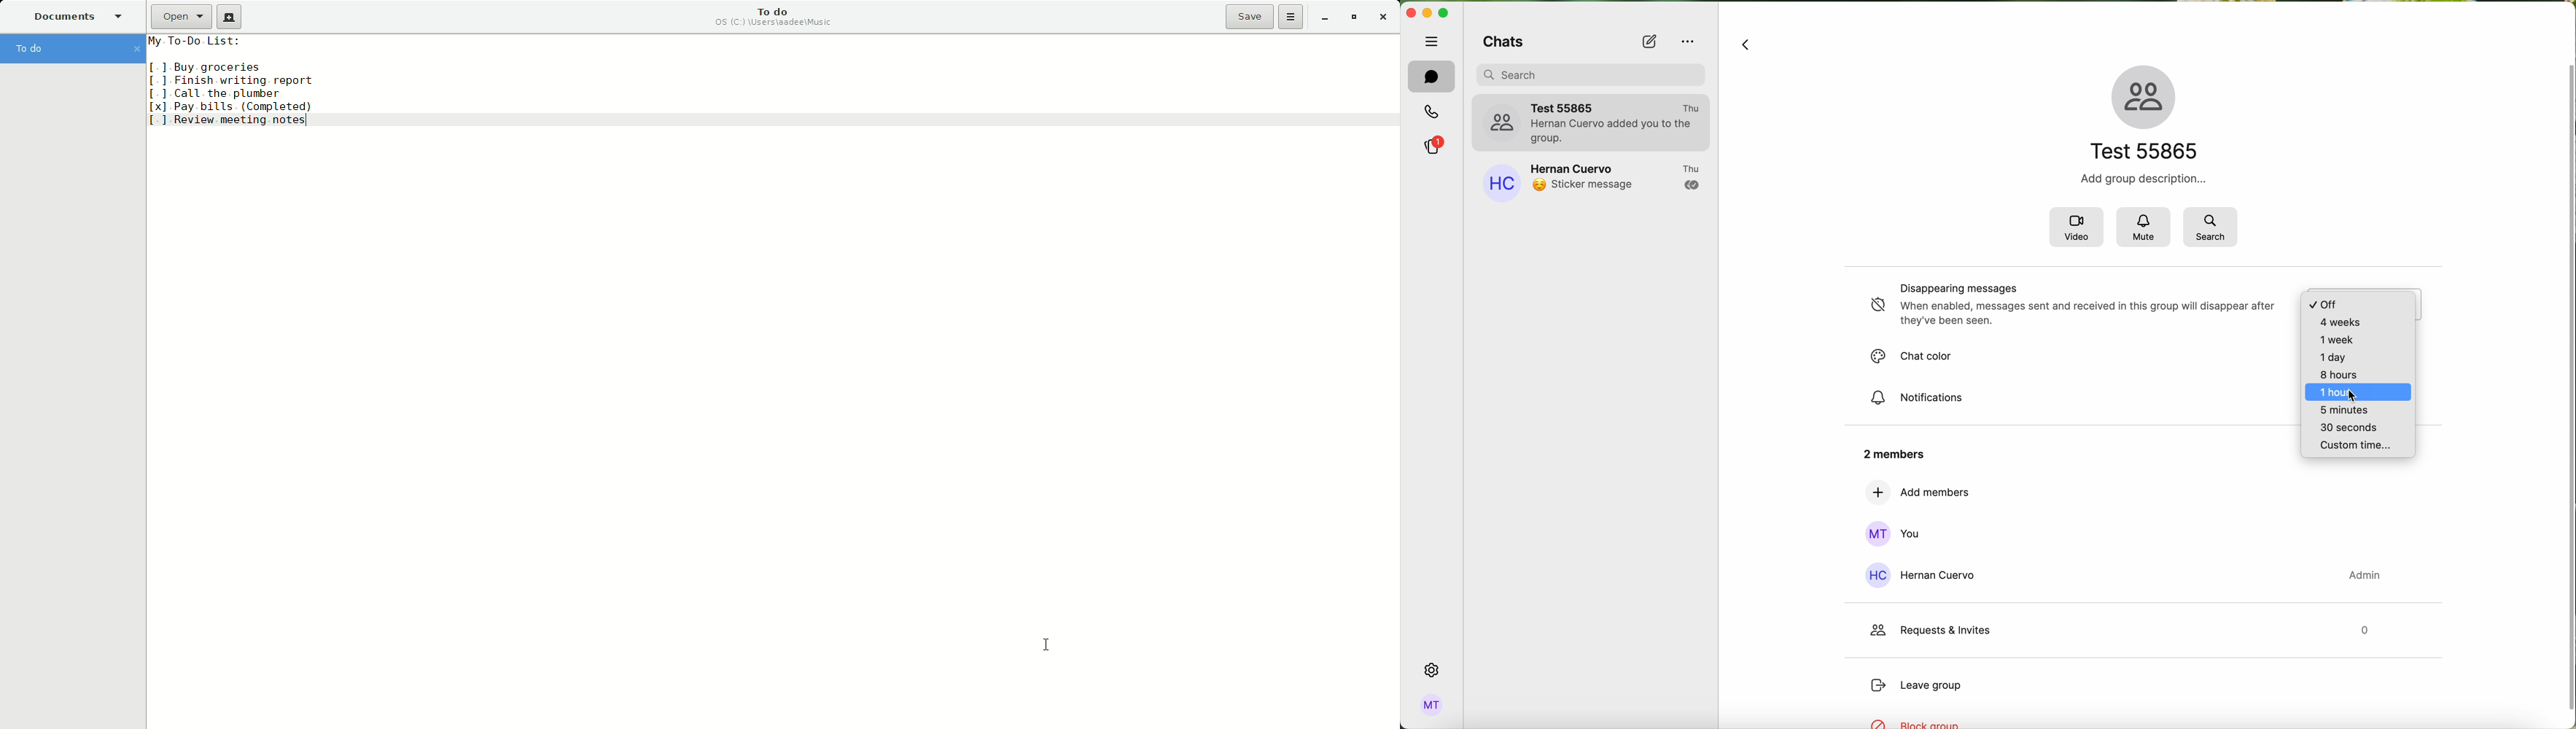 The width and height of the screenshot is (2576, 756). What do you see at coordinates (2119, 633) in the screenshot?
I see `request & invites` at bounding box center [2119, 633].